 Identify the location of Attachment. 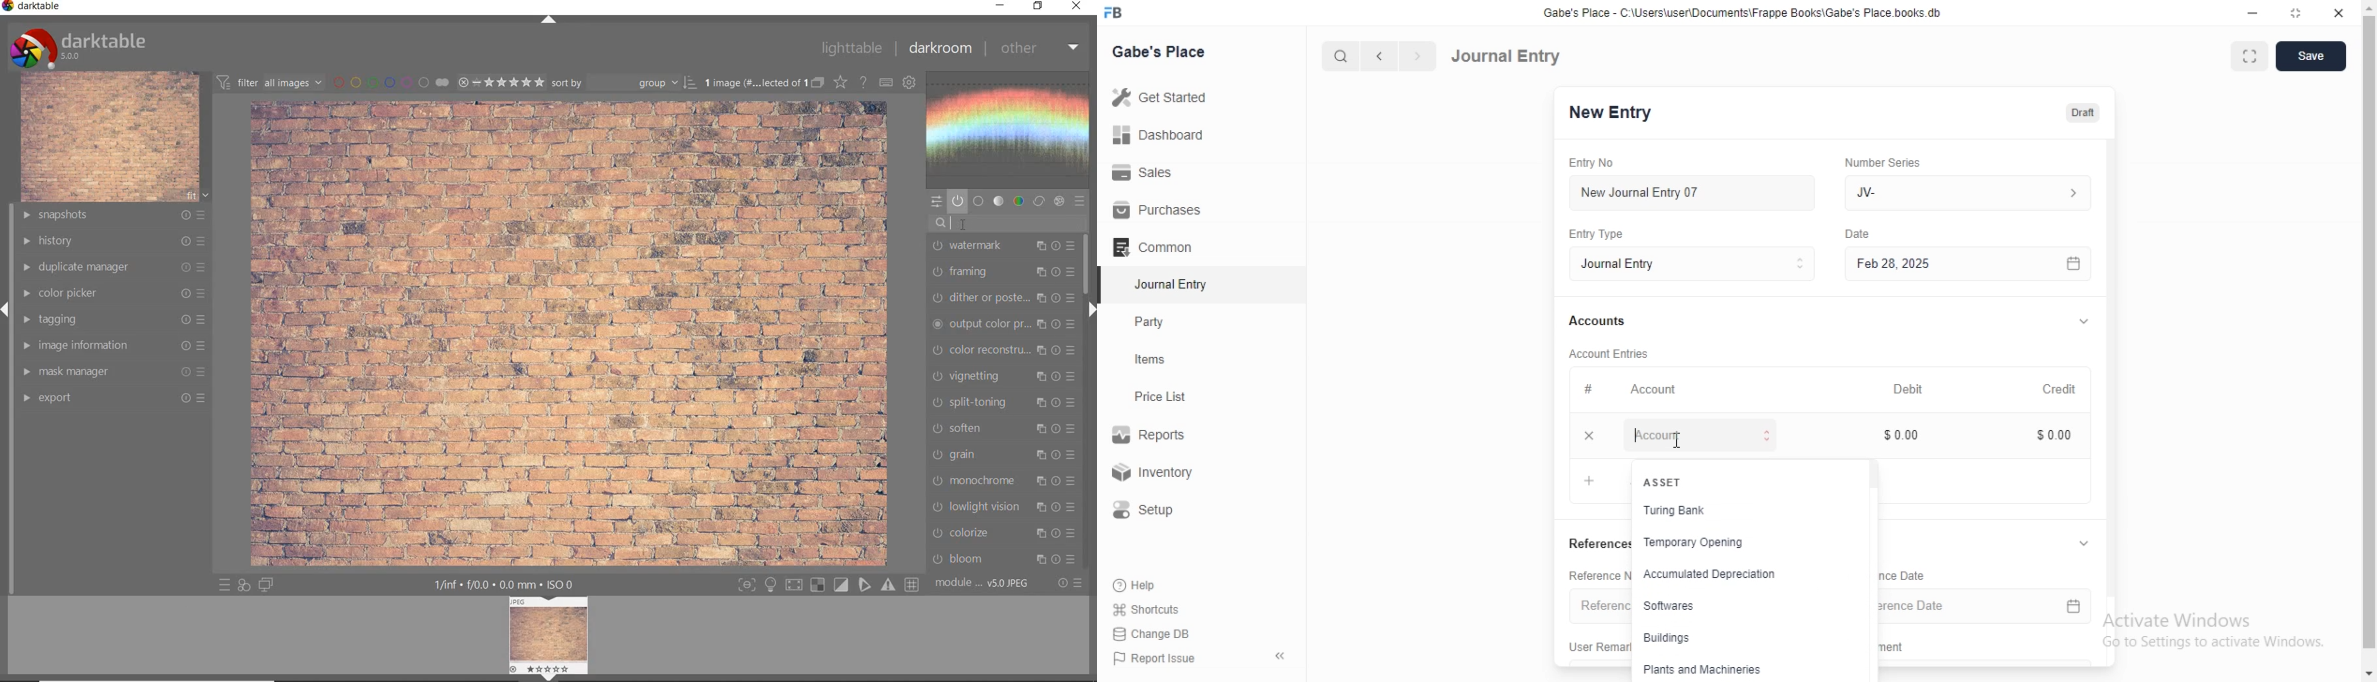
(1898, 647).